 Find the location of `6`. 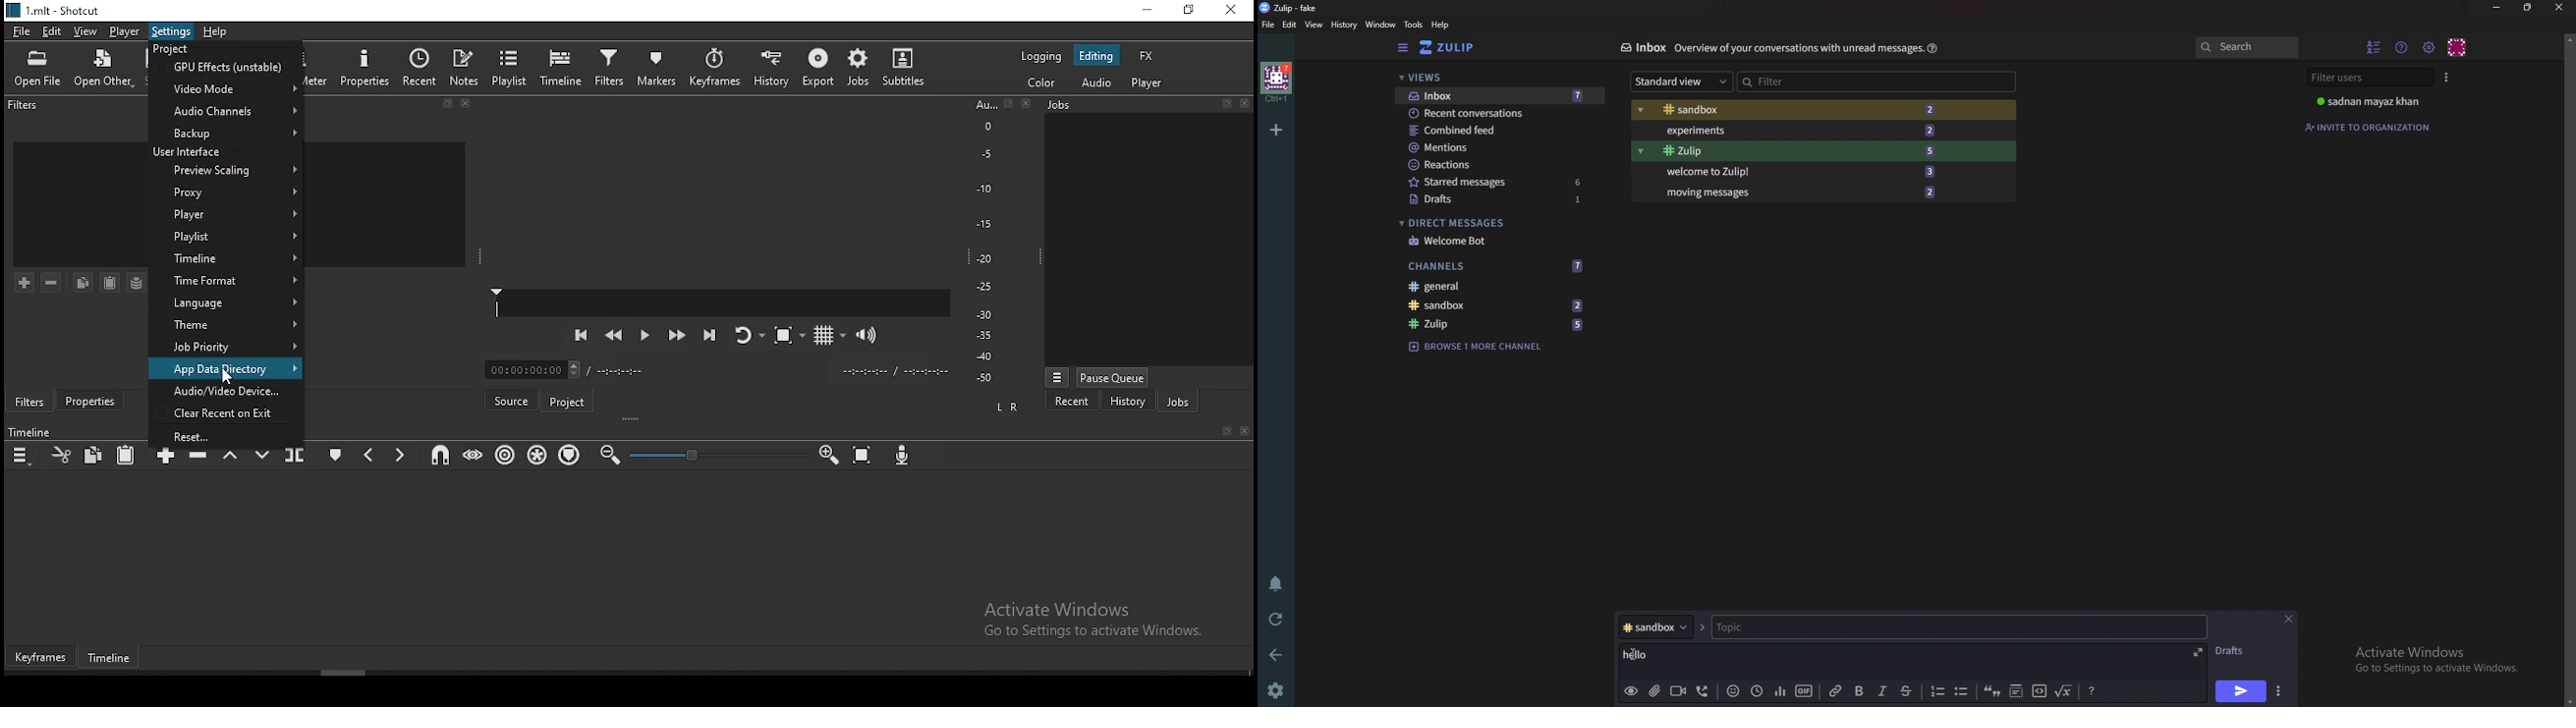

6 is located at coordinates (1581, 181).